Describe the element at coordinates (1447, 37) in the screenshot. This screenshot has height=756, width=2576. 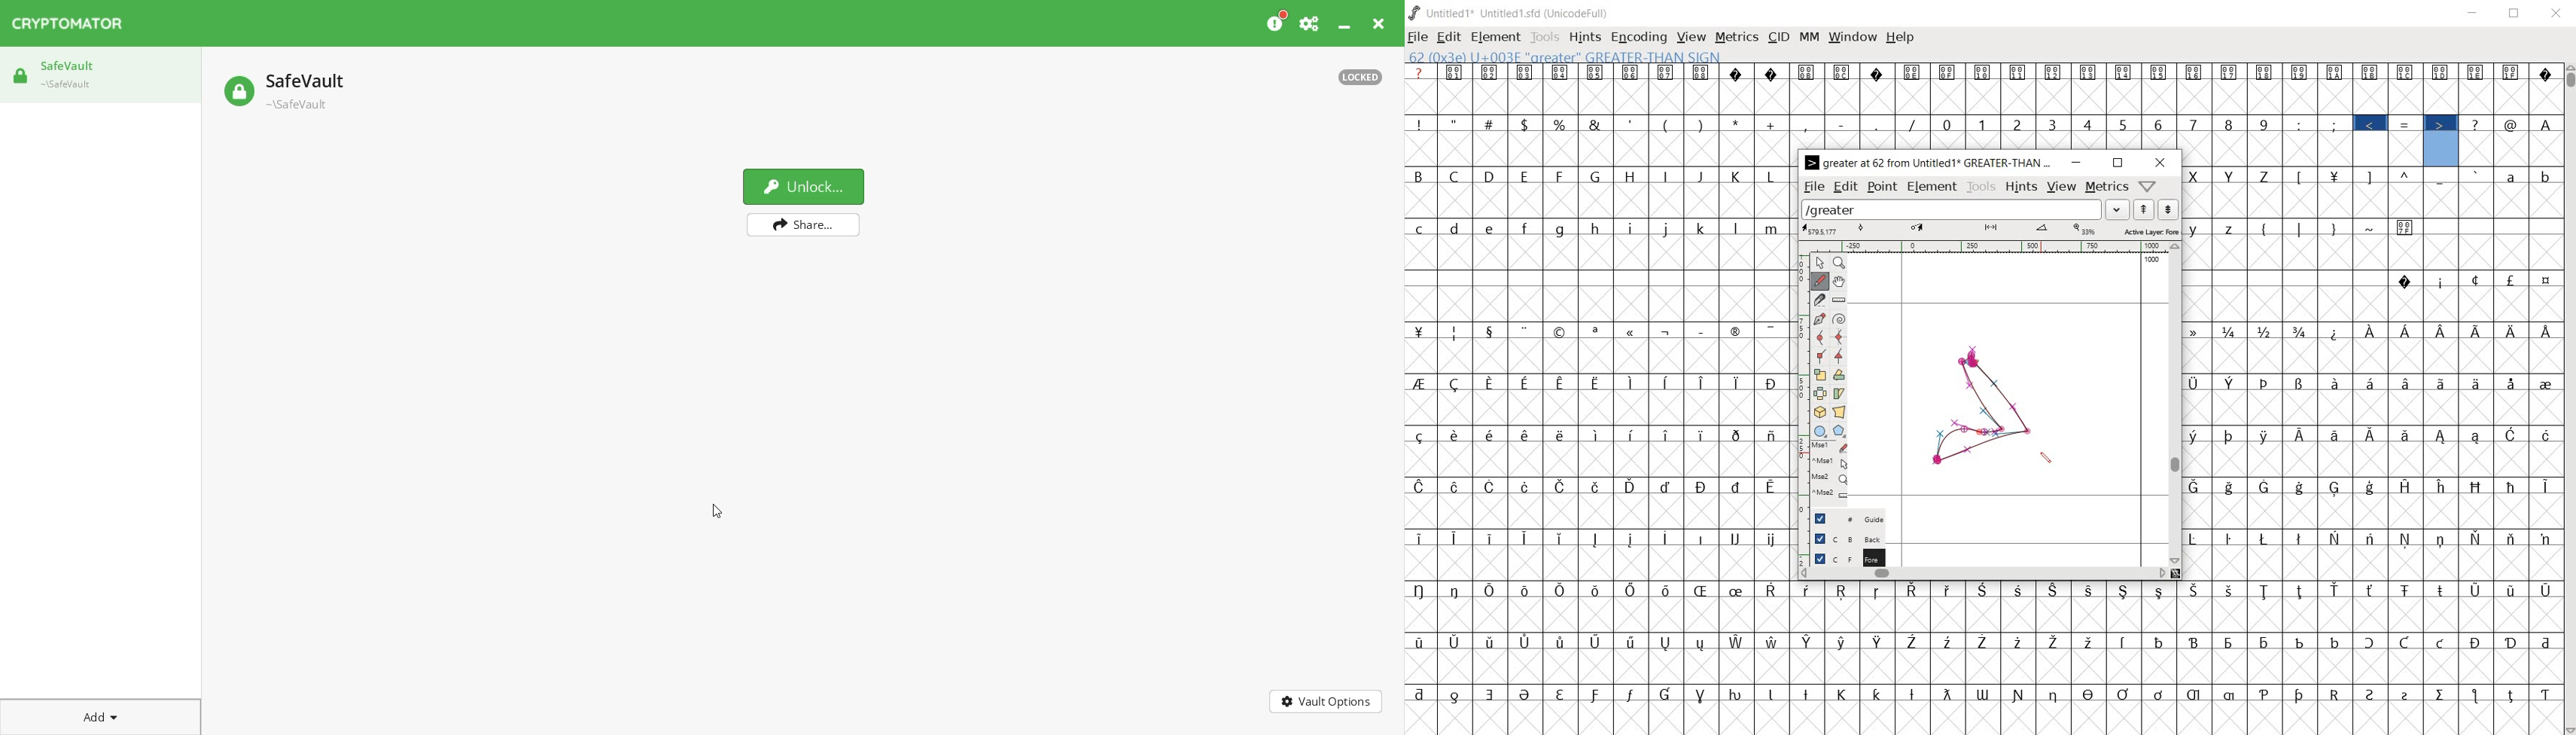
I see `edit` at that location.